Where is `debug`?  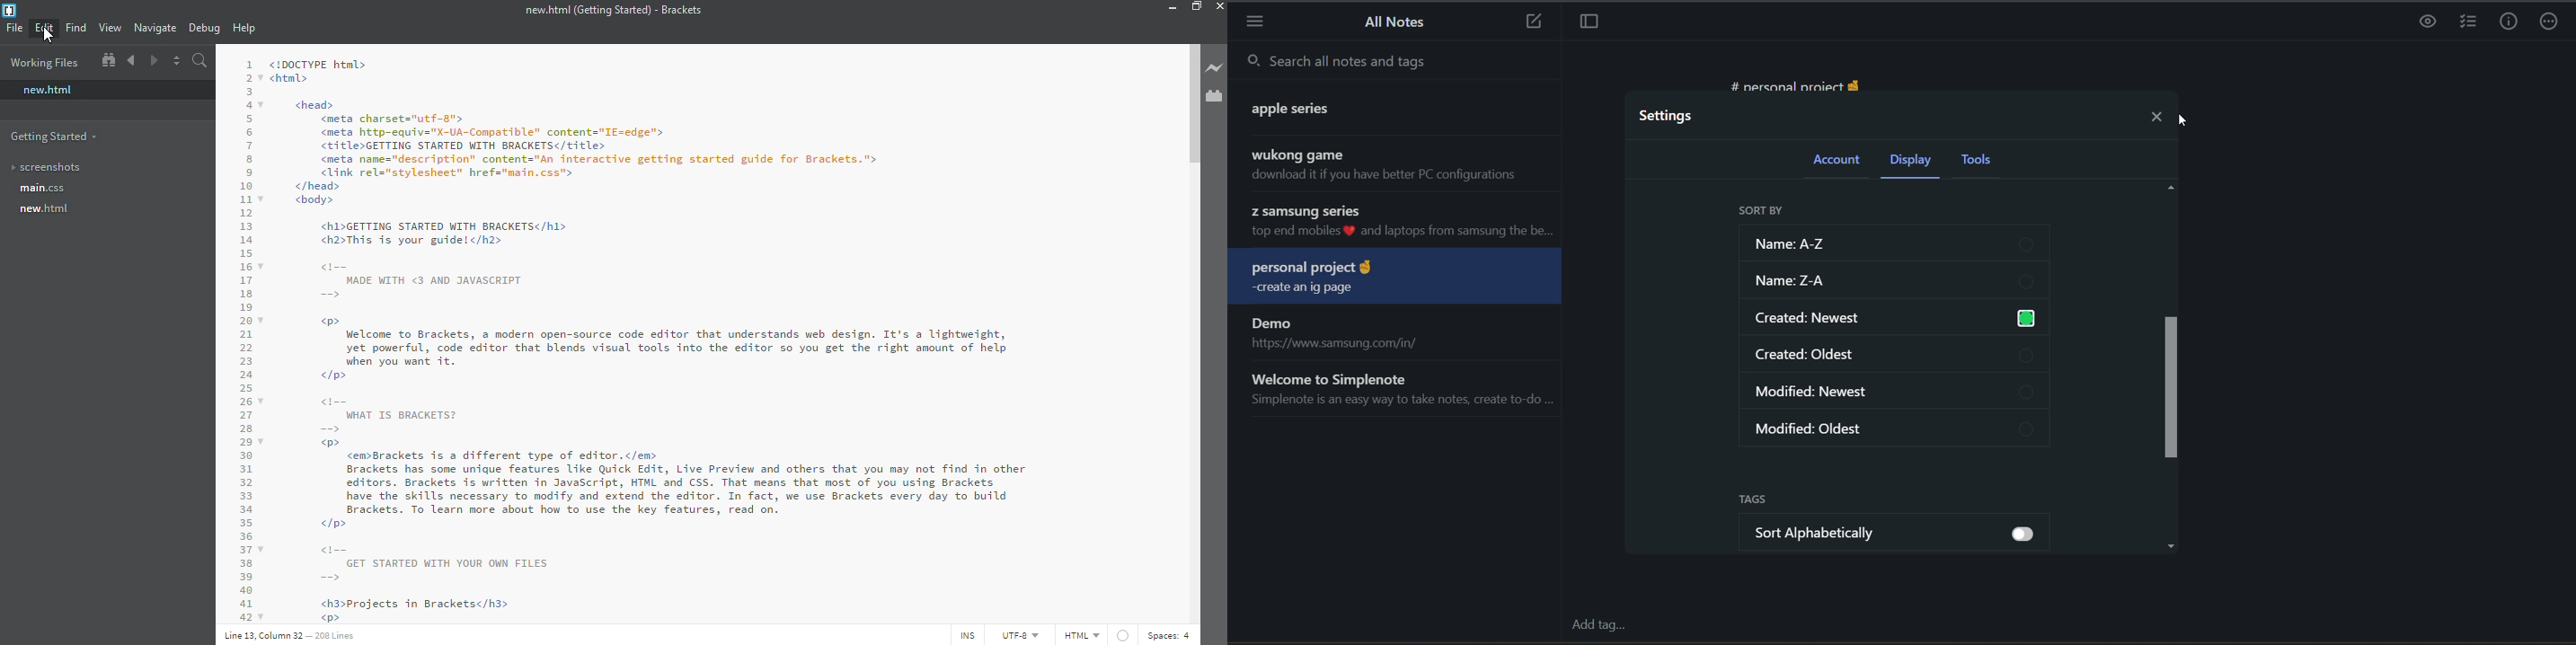 debug is located at coordinates (204, 29).